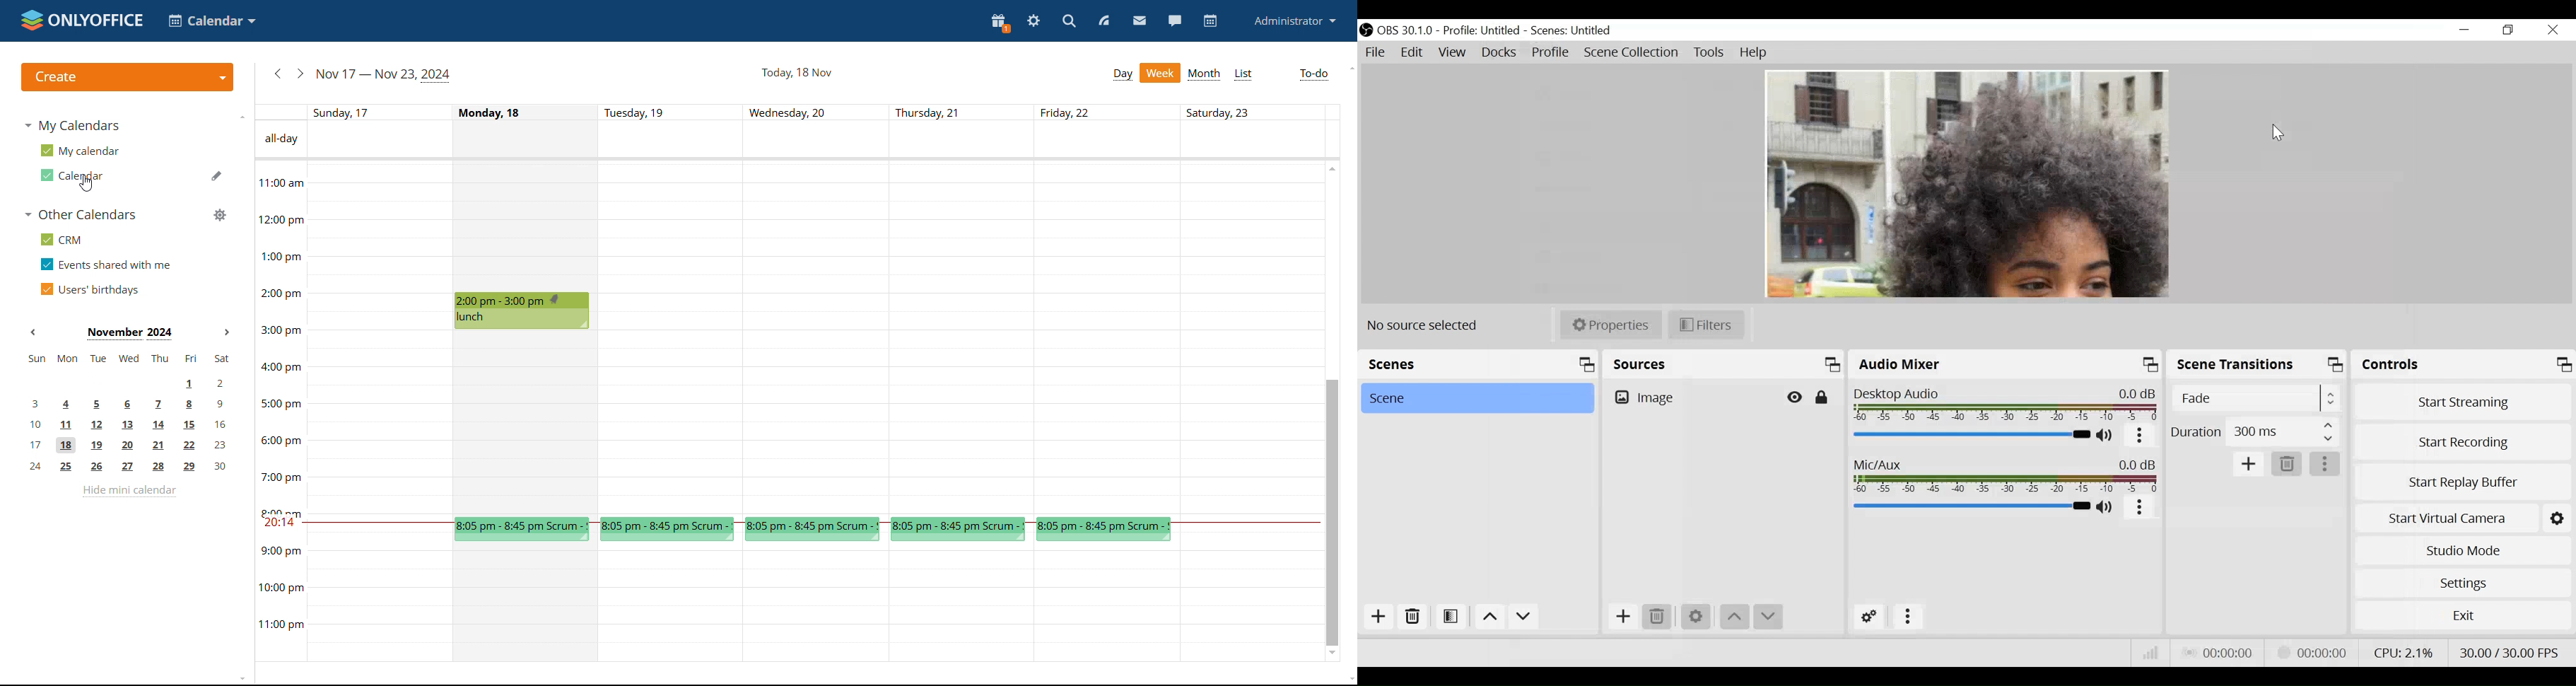 This screenshot has width=2576, height=700. What do you see at coordinates (1366, 28) in the screenshot?
I see `OBS Studio Desktop Icon` at bounding box center [1366, 28].